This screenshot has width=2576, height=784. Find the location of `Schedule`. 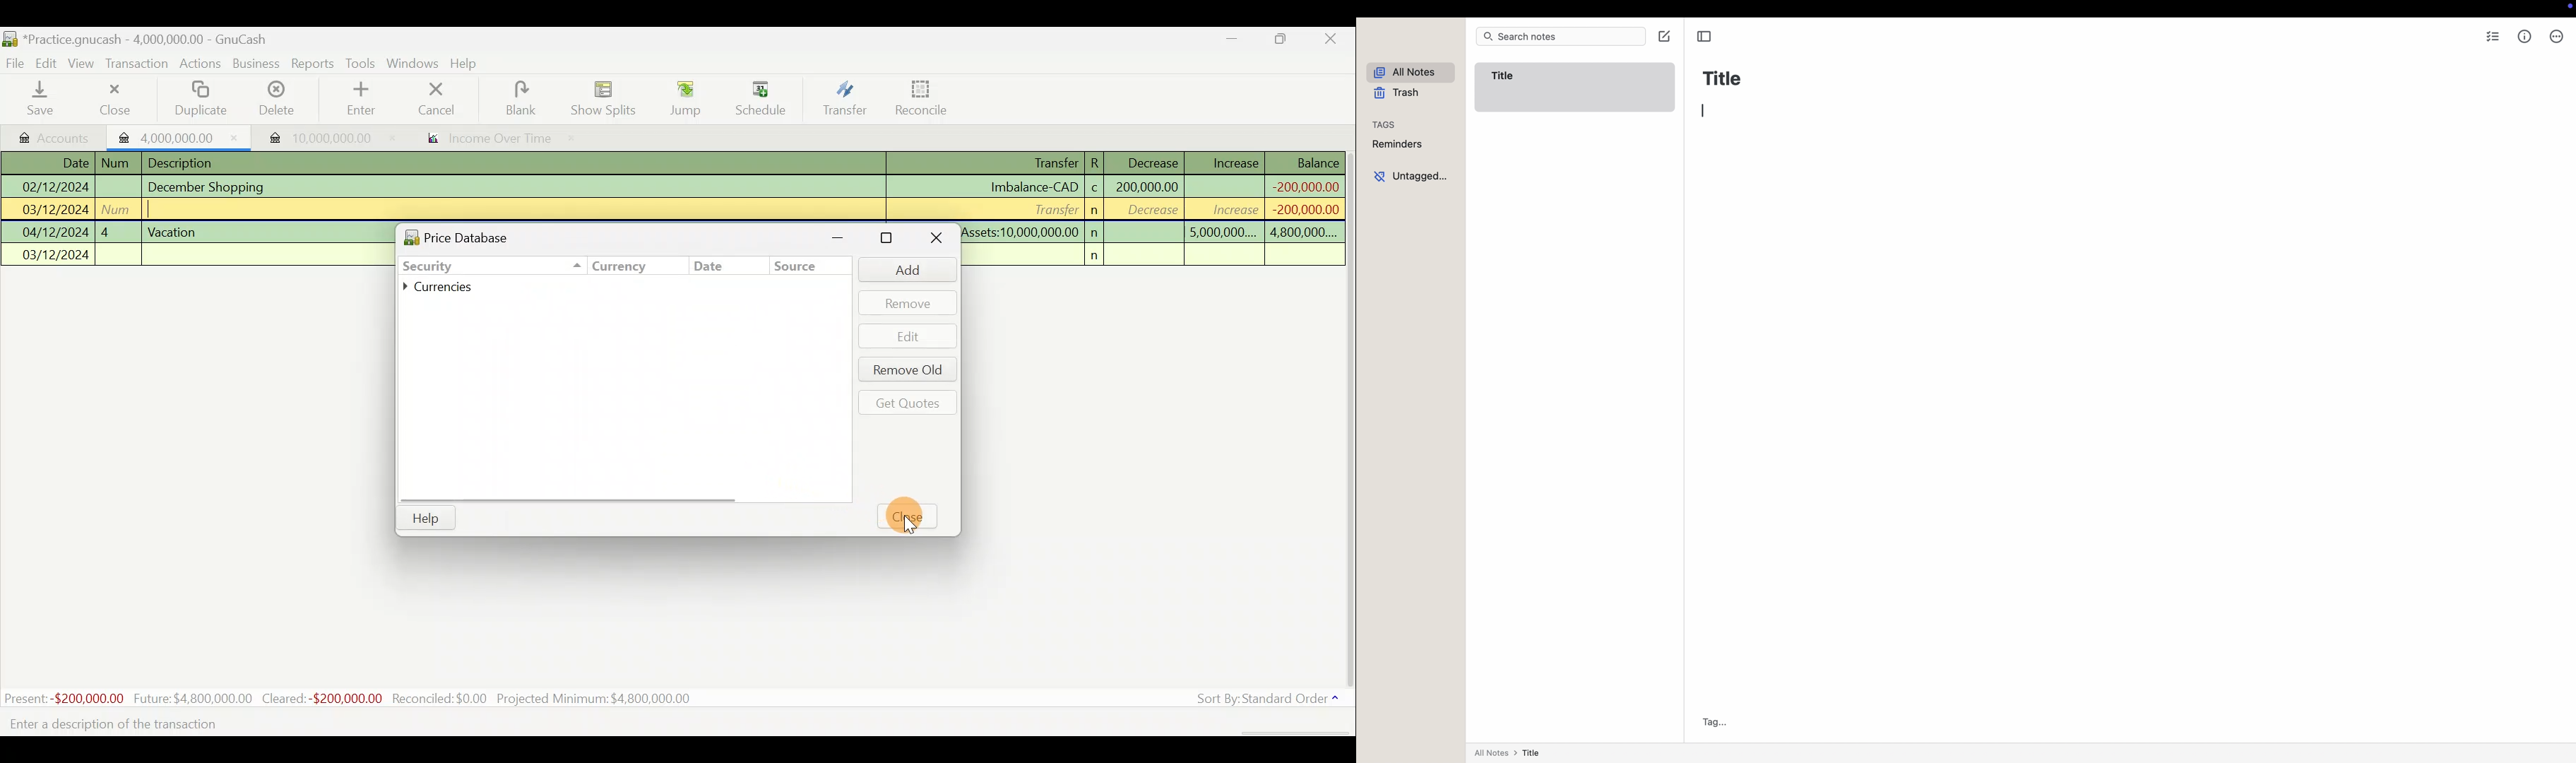

Schedule is located at coordinates (761, 98).